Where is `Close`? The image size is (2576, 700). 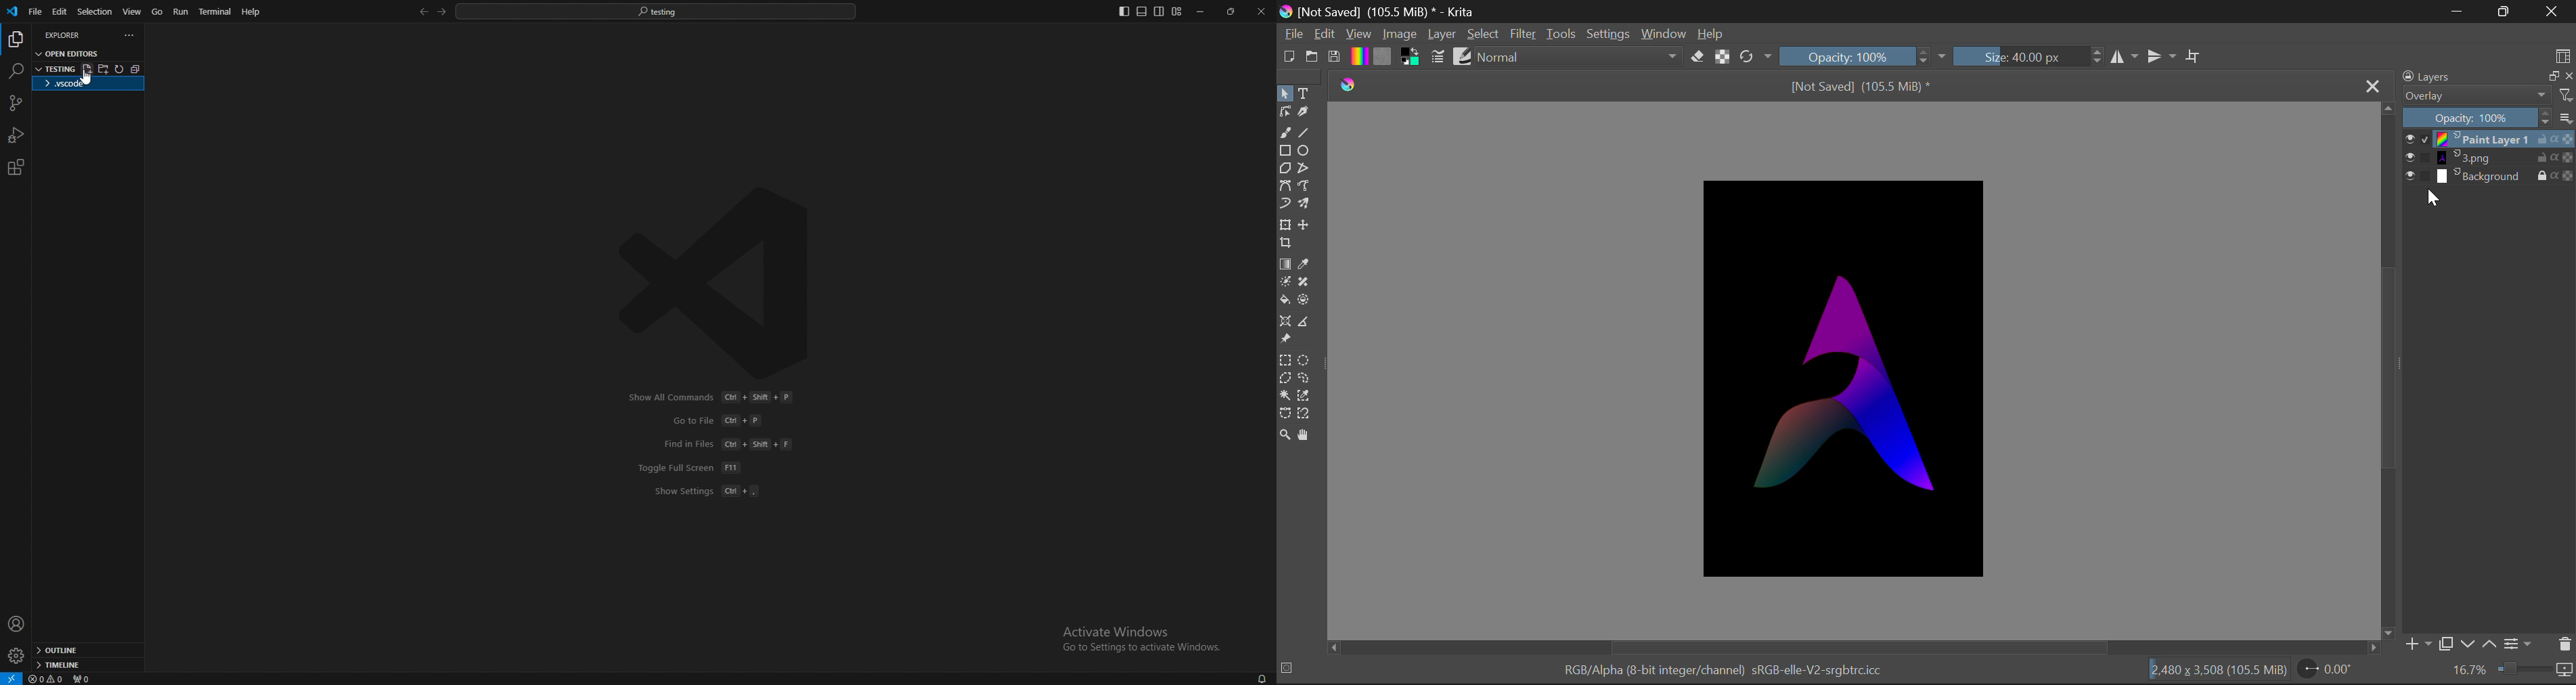 Close is located at coordinates (2551, 12).